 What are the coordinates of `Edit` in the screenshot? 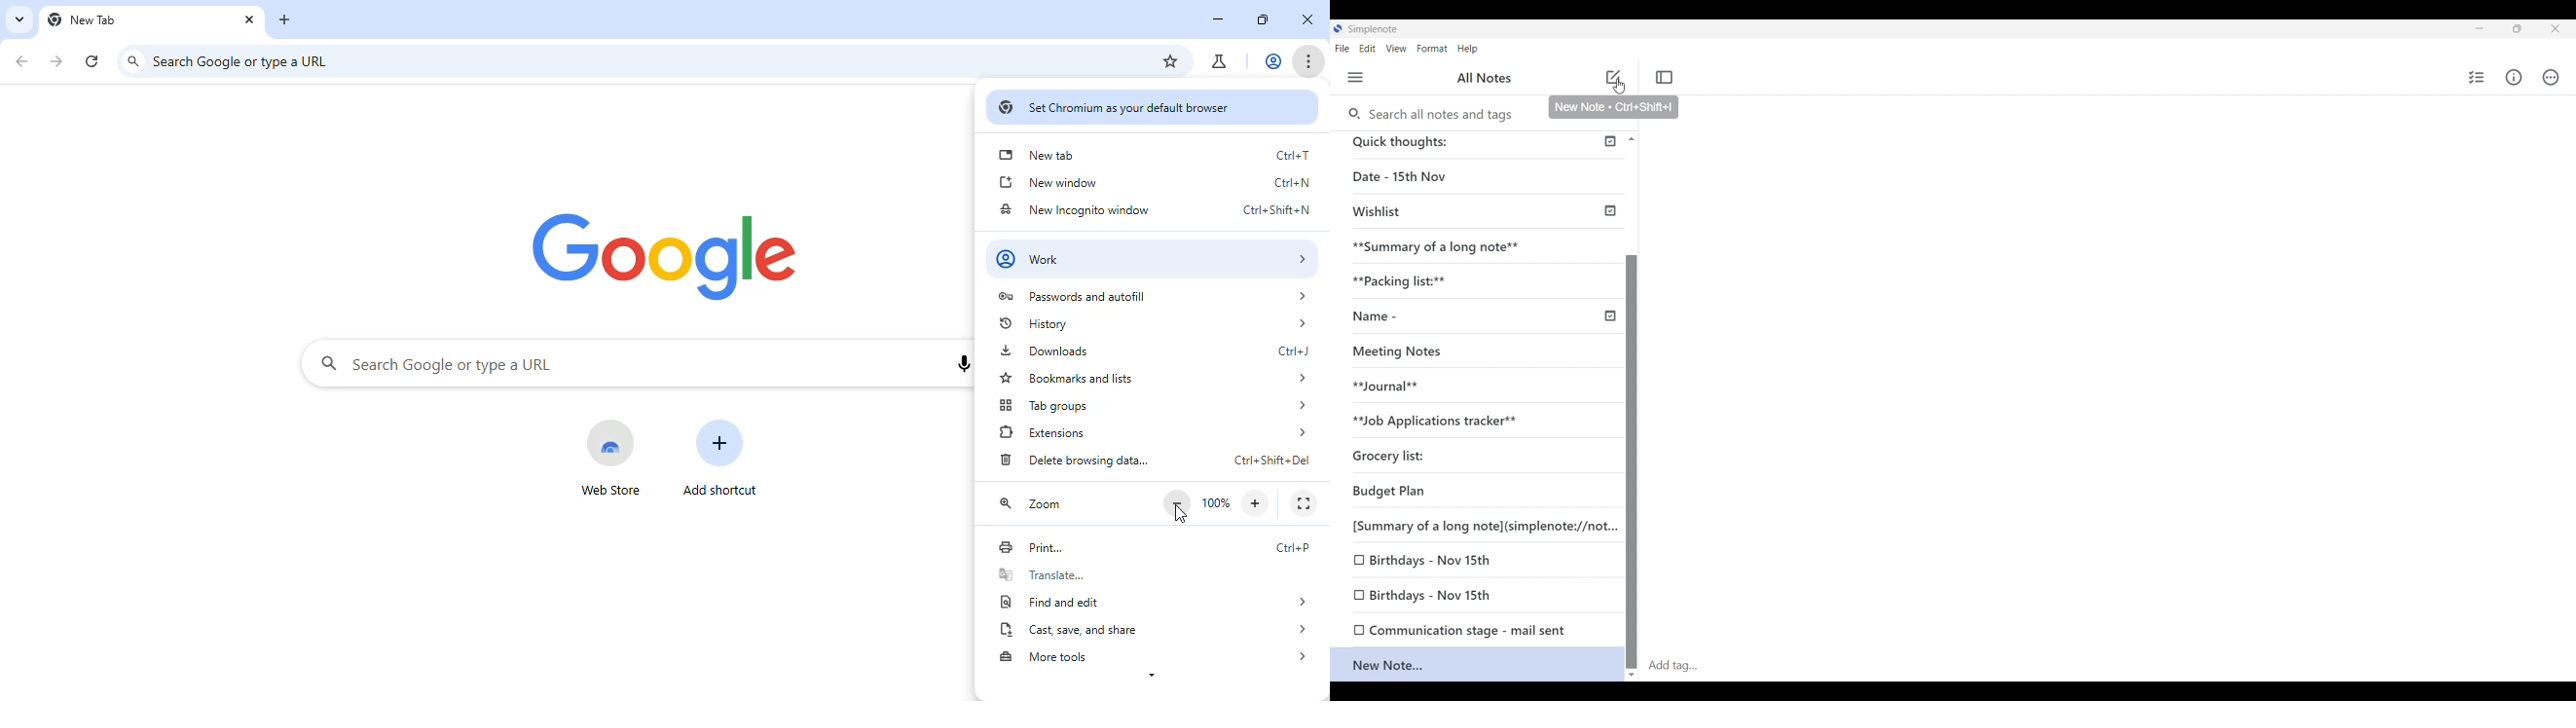 It's located at (1368, 49).